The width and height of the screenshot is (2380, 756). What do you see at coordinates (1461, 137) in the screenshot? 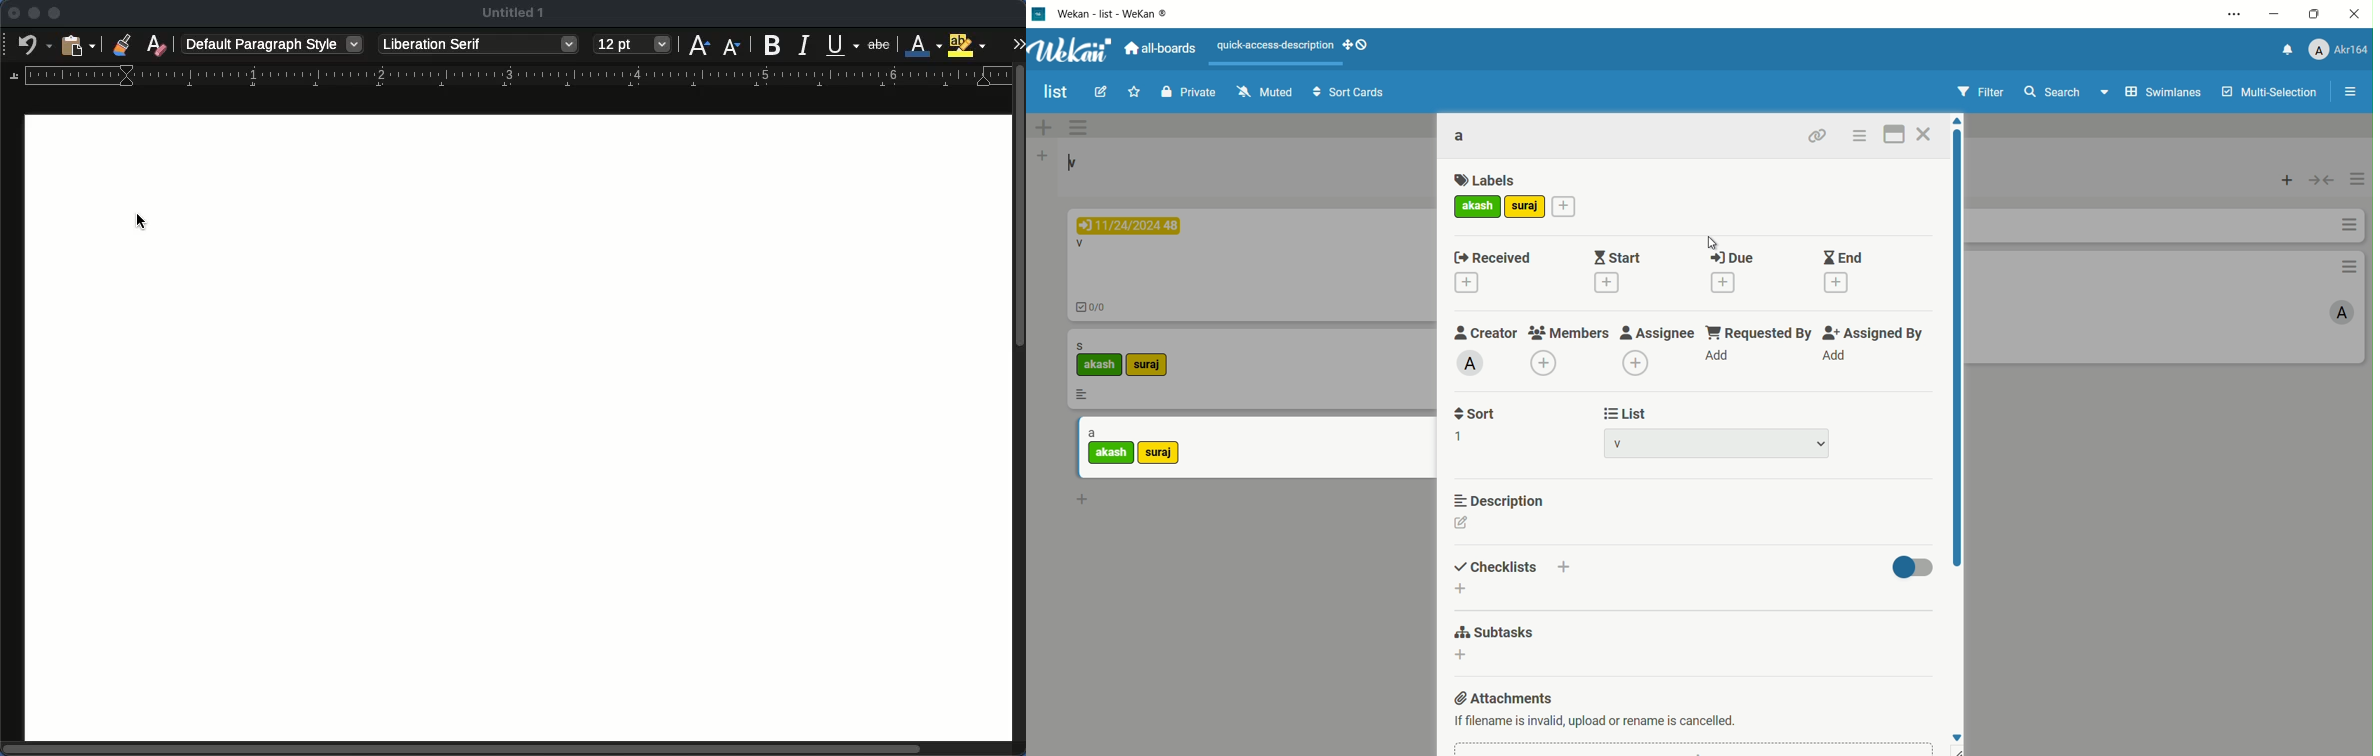
I see `card name` at bounding box center [1461, 137].